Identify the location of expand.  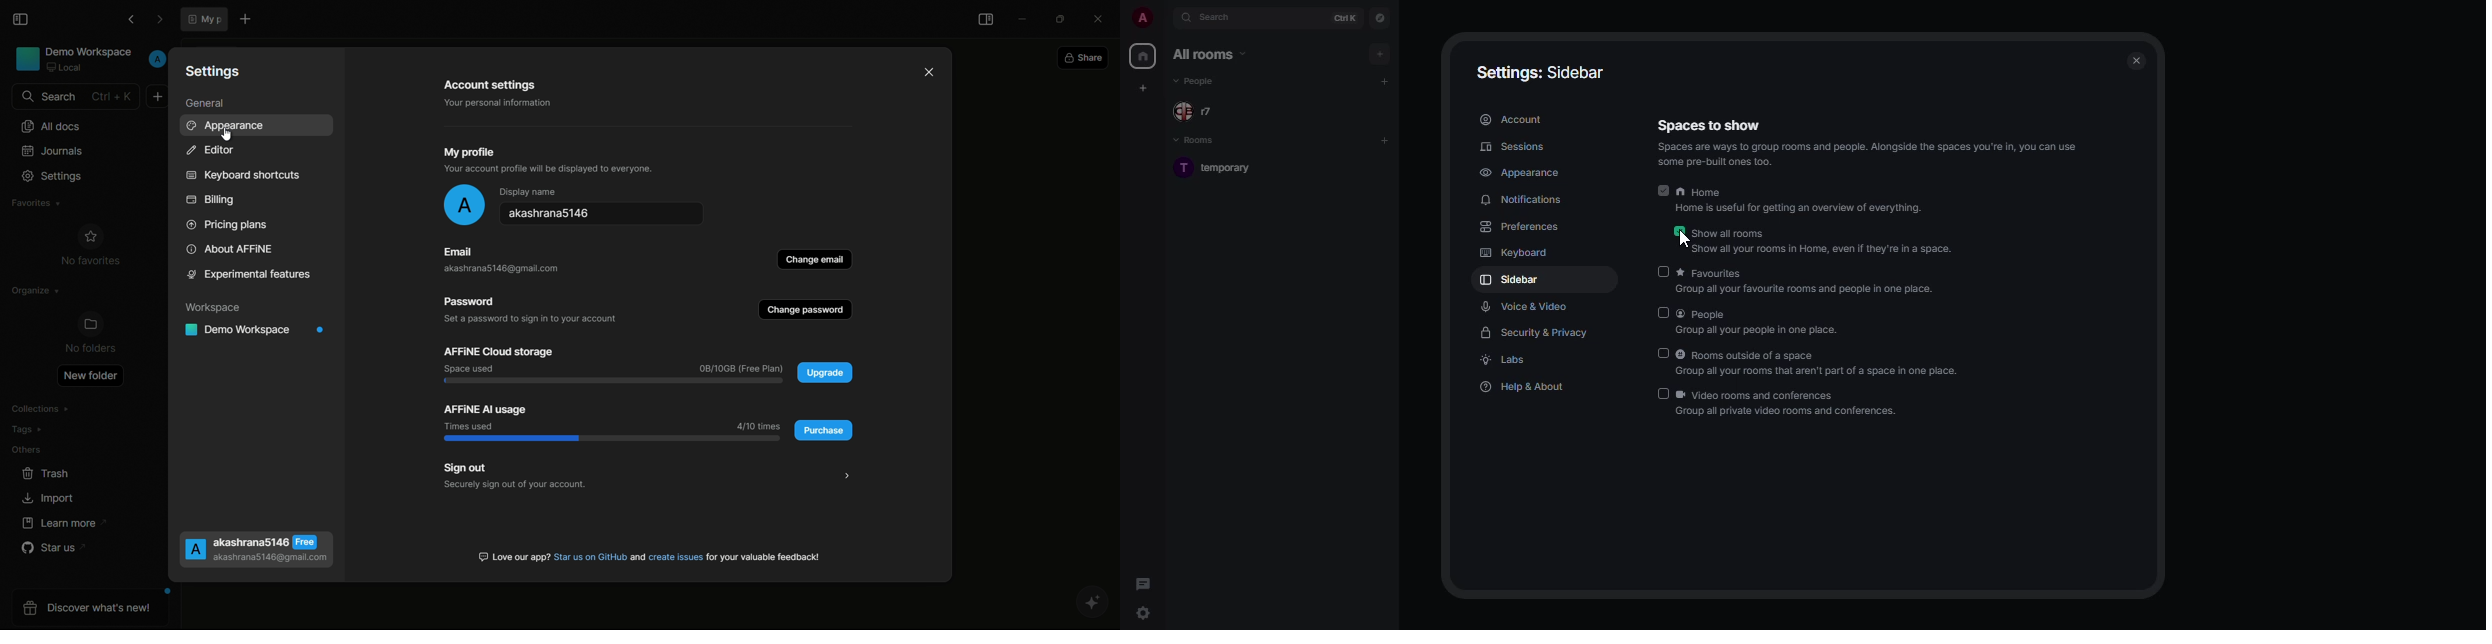
(1161, 19).